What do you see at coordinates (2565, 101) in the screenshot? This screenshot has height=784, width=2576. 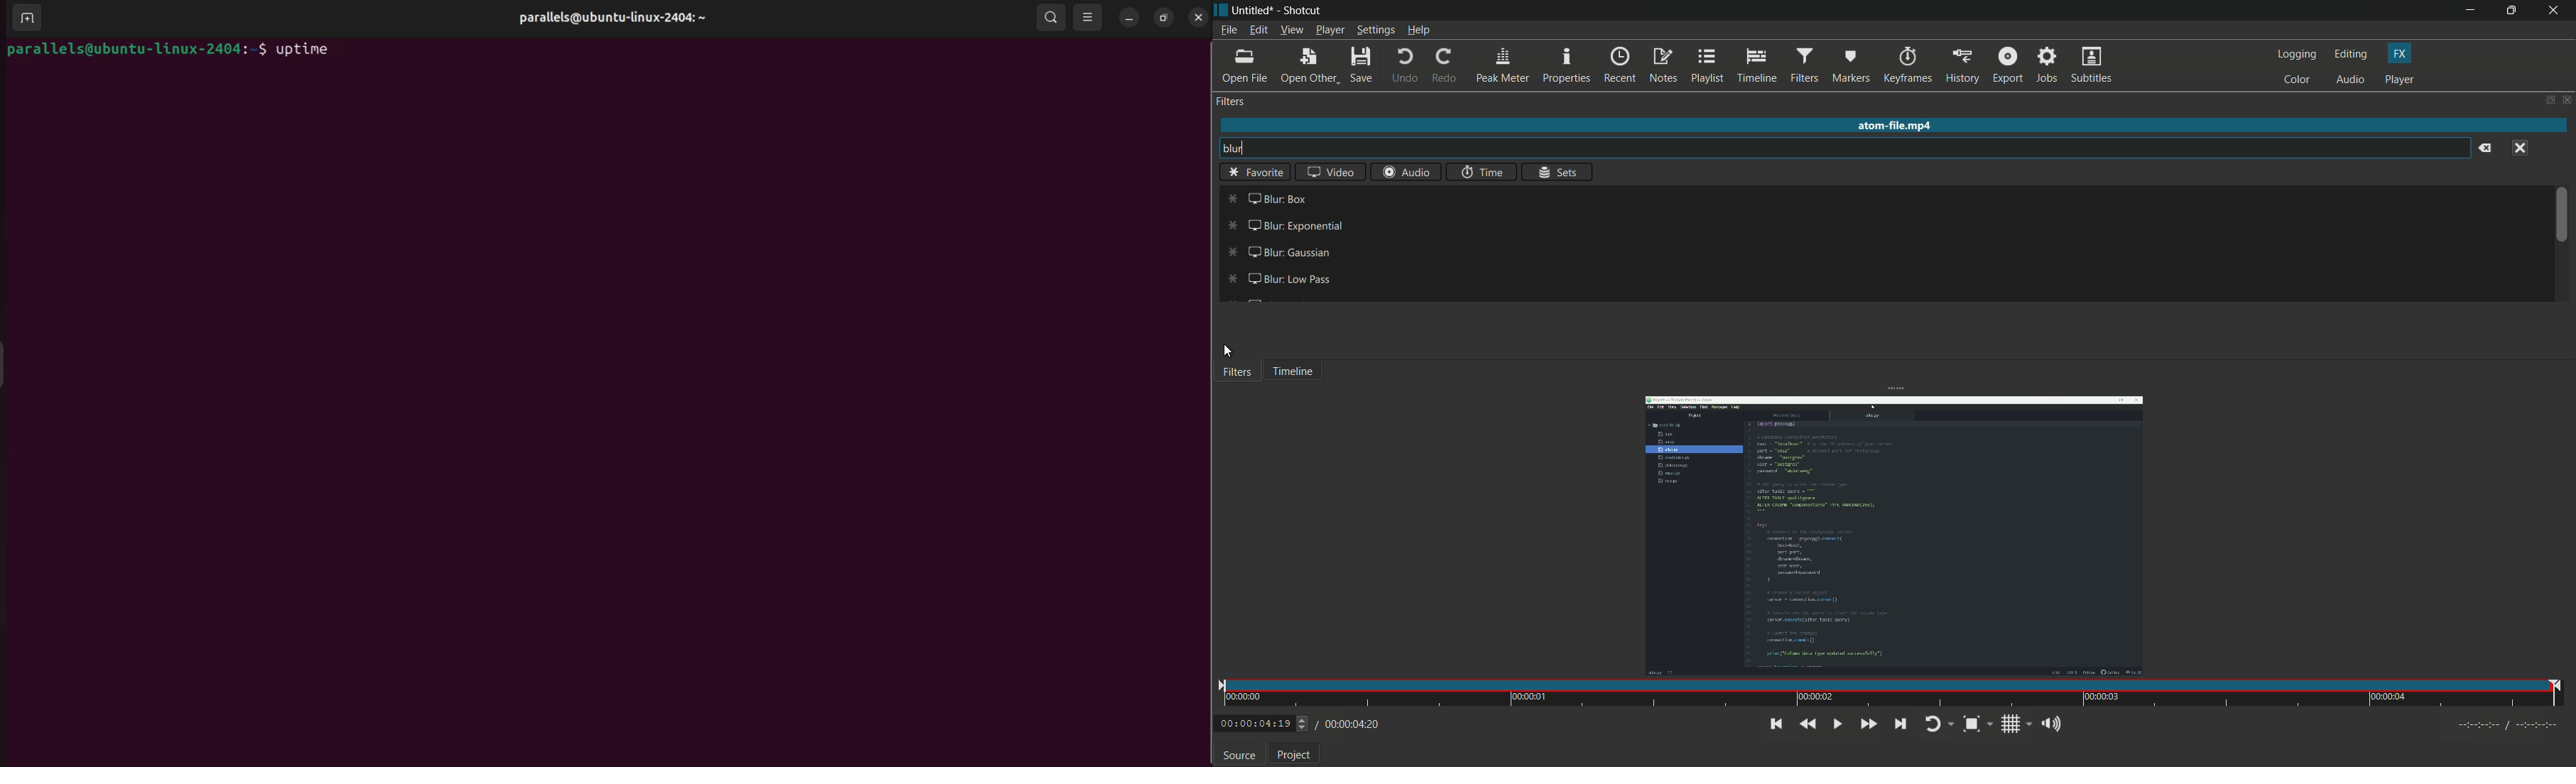 I see `close` at bounding box center [2565, 101].